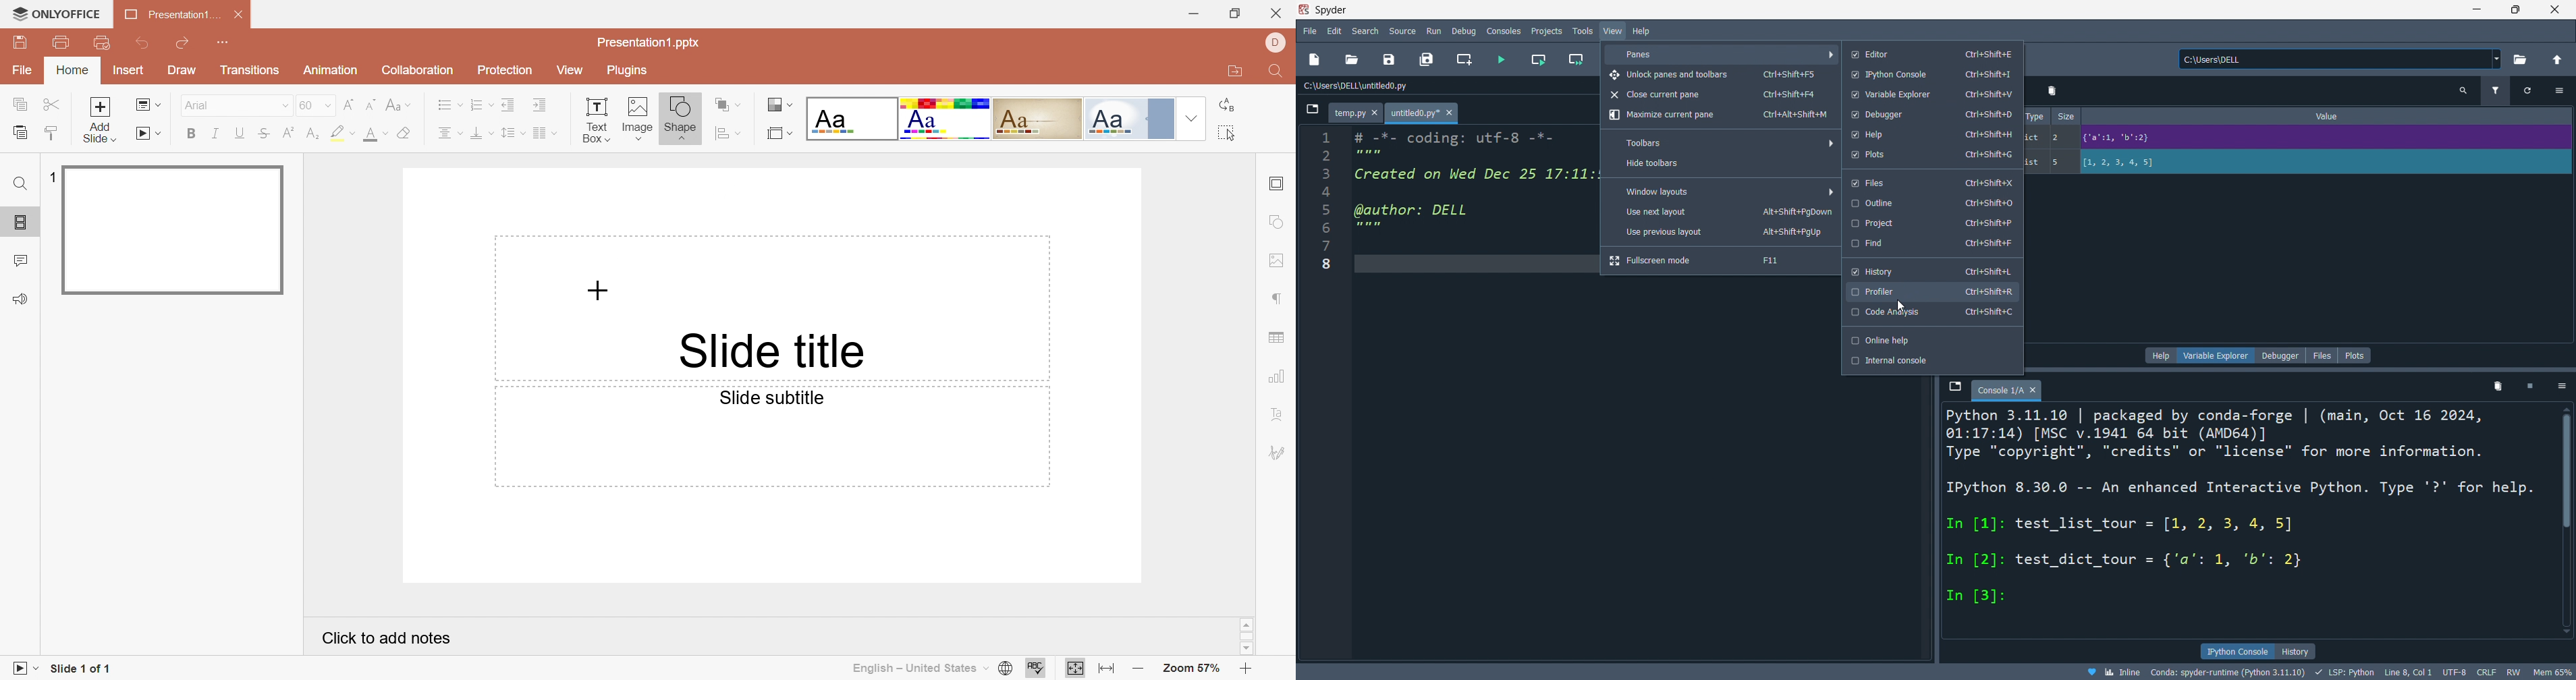 Image resolution: width=2576 pixels, height=700 pixels. I want to click on tools, so click(1582, 33).